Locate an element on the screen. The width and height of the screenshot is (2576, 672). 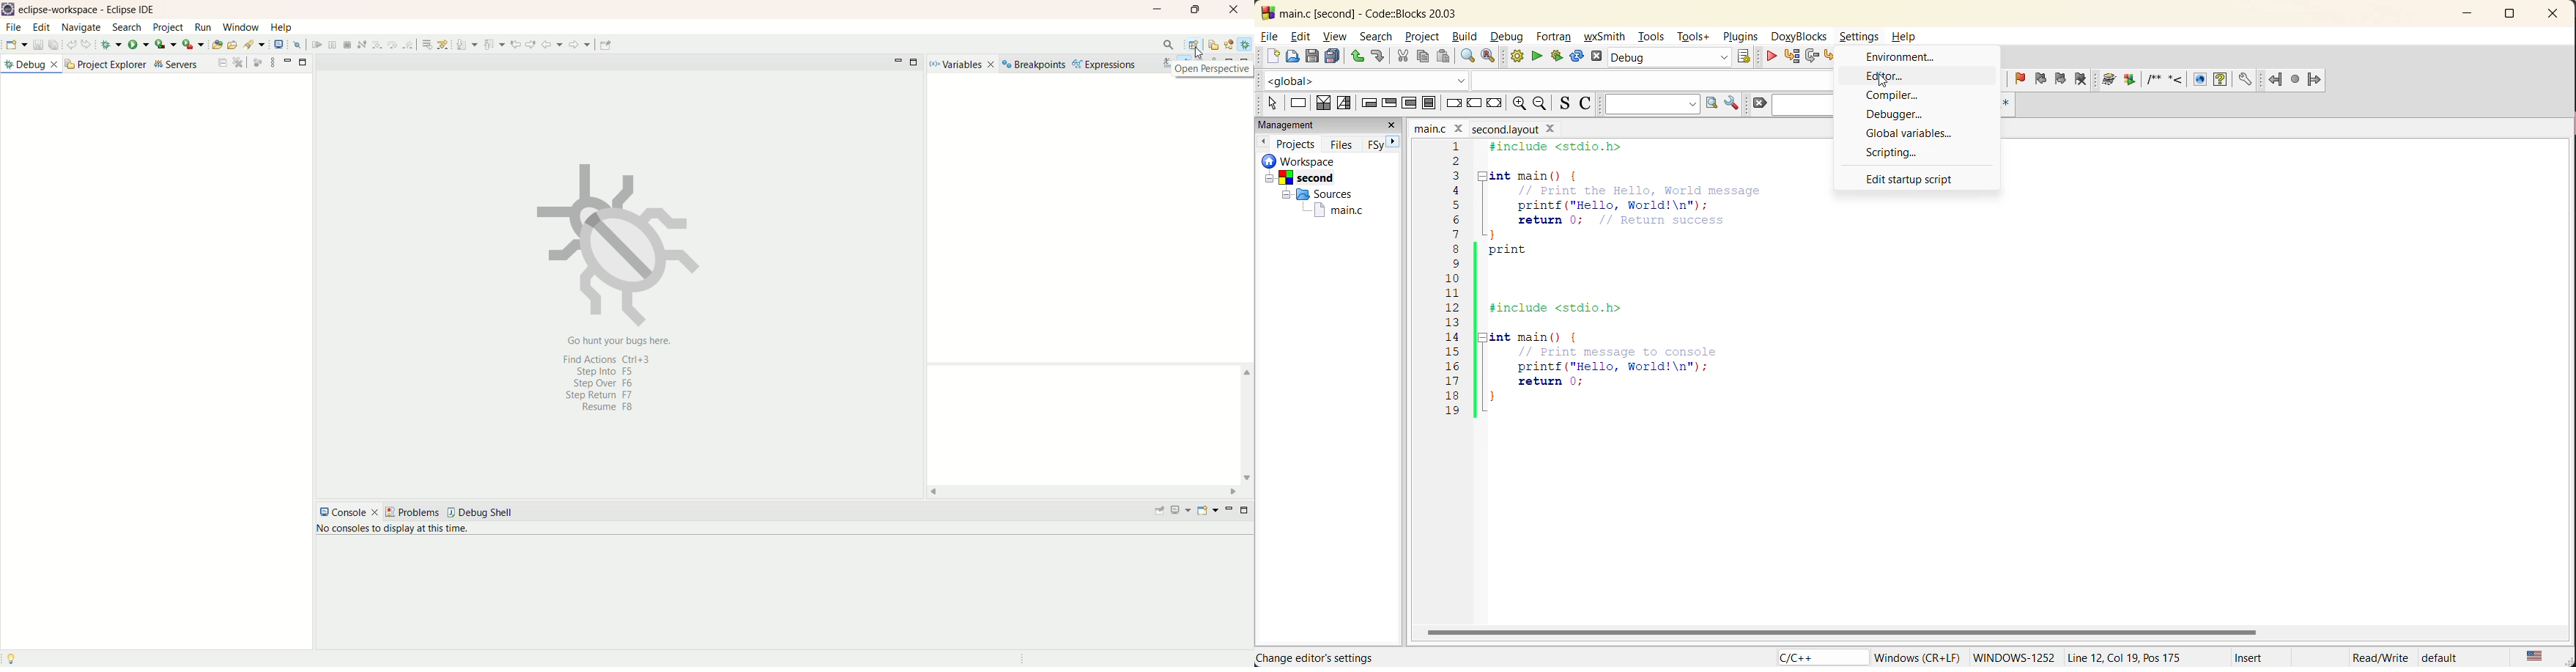
files is located at coordinates (1339, 144).